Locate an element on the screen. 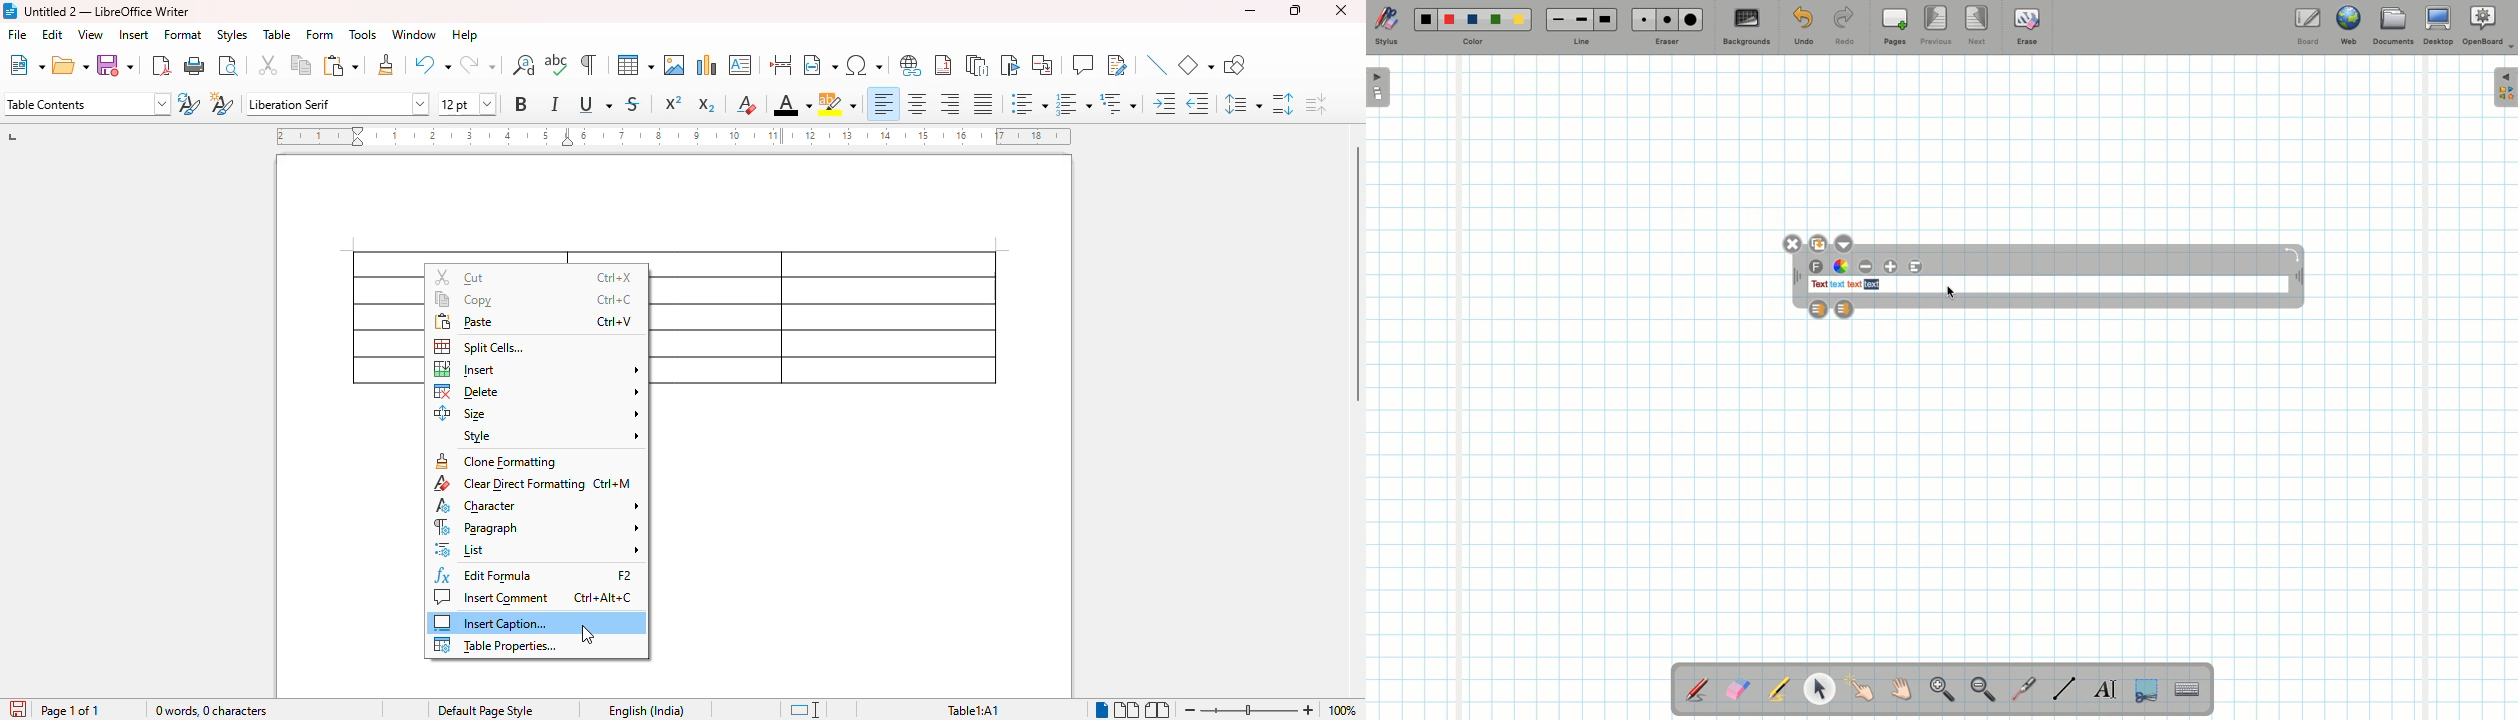 The image size is (2520, 728). open is located at coordinates (70, 65).